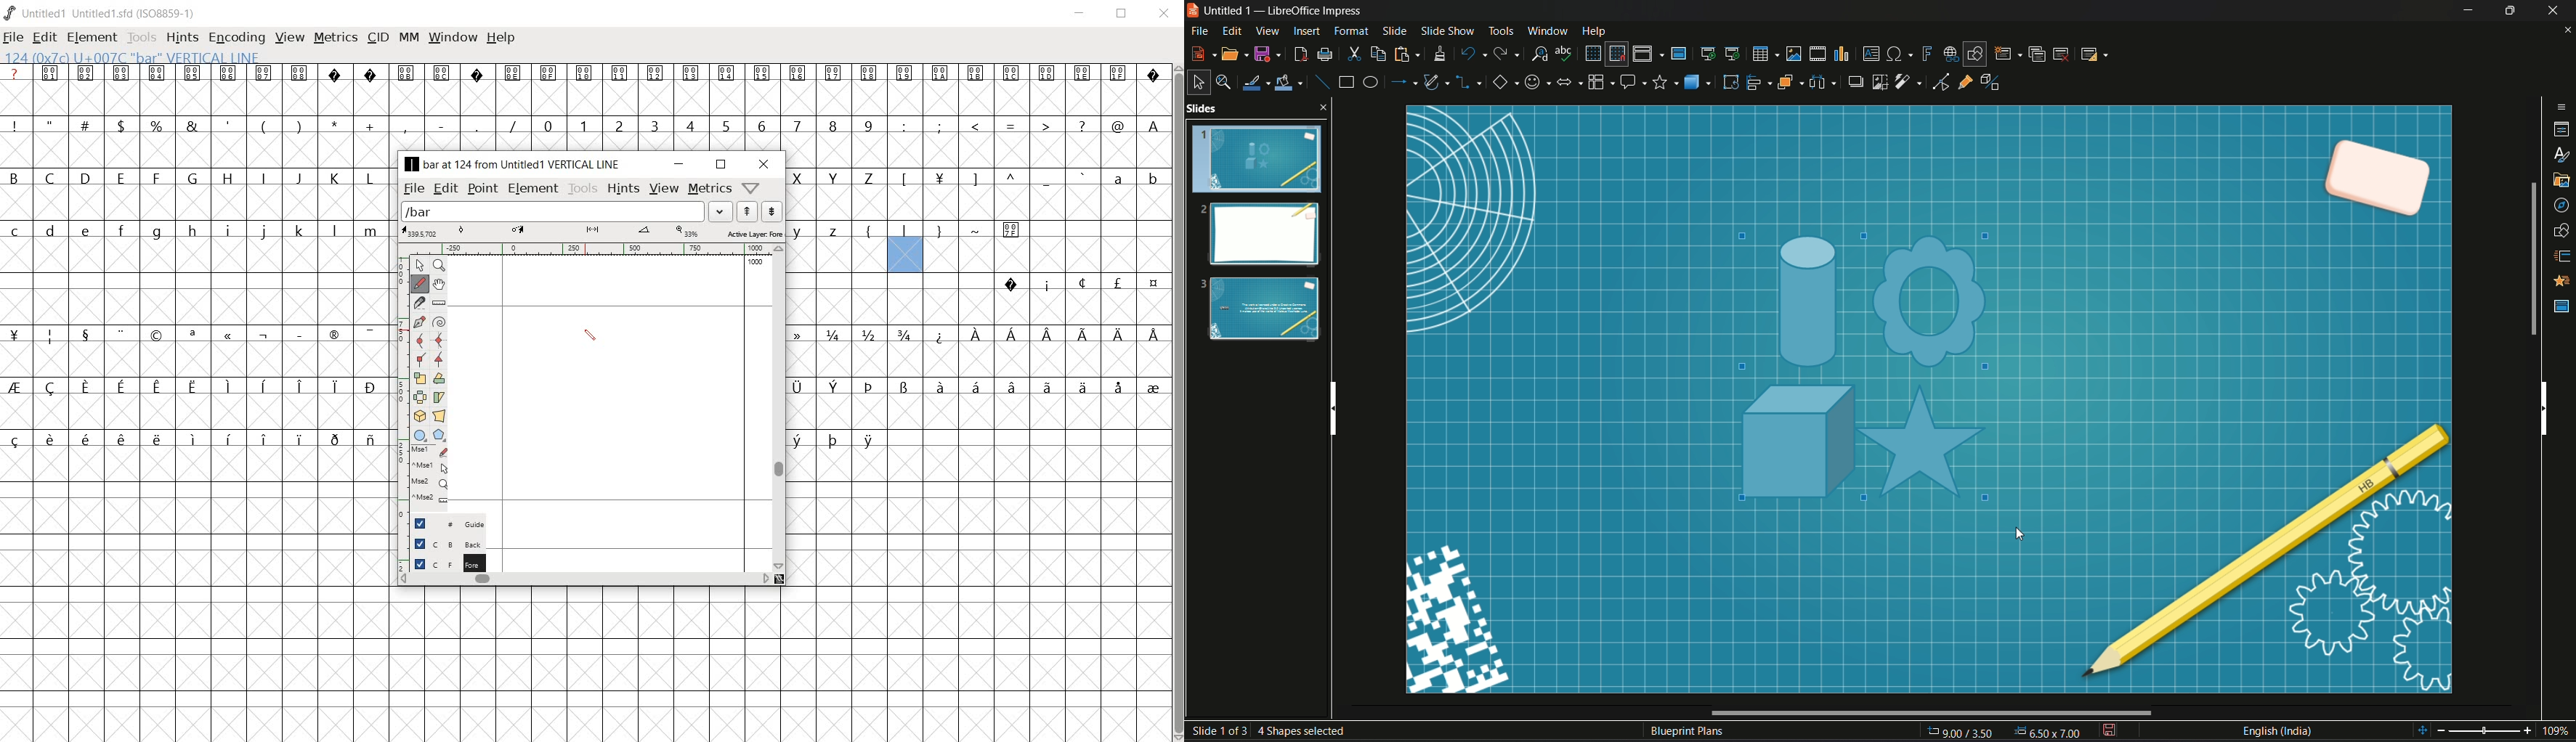 Image resolution: width=2576 pixels, height=756 pixels. I want to click on empty cells, so click(977, 410).